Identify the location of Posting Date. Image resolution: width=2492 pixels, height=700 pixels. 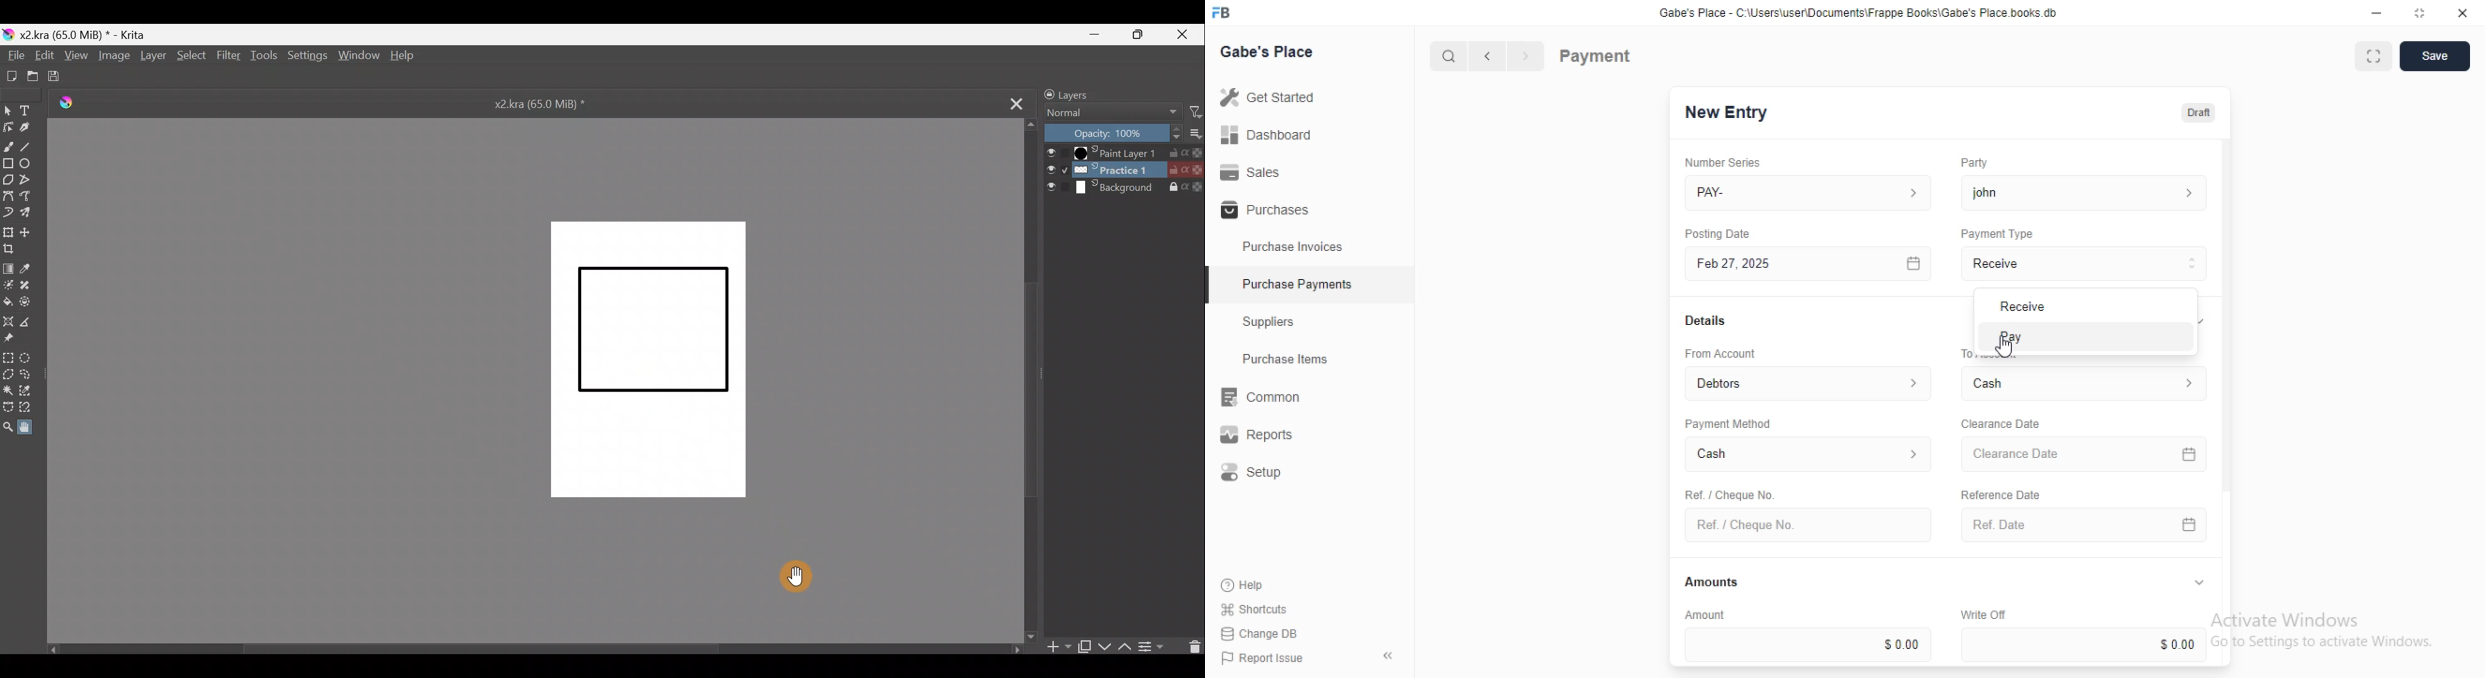
(1719, 233).